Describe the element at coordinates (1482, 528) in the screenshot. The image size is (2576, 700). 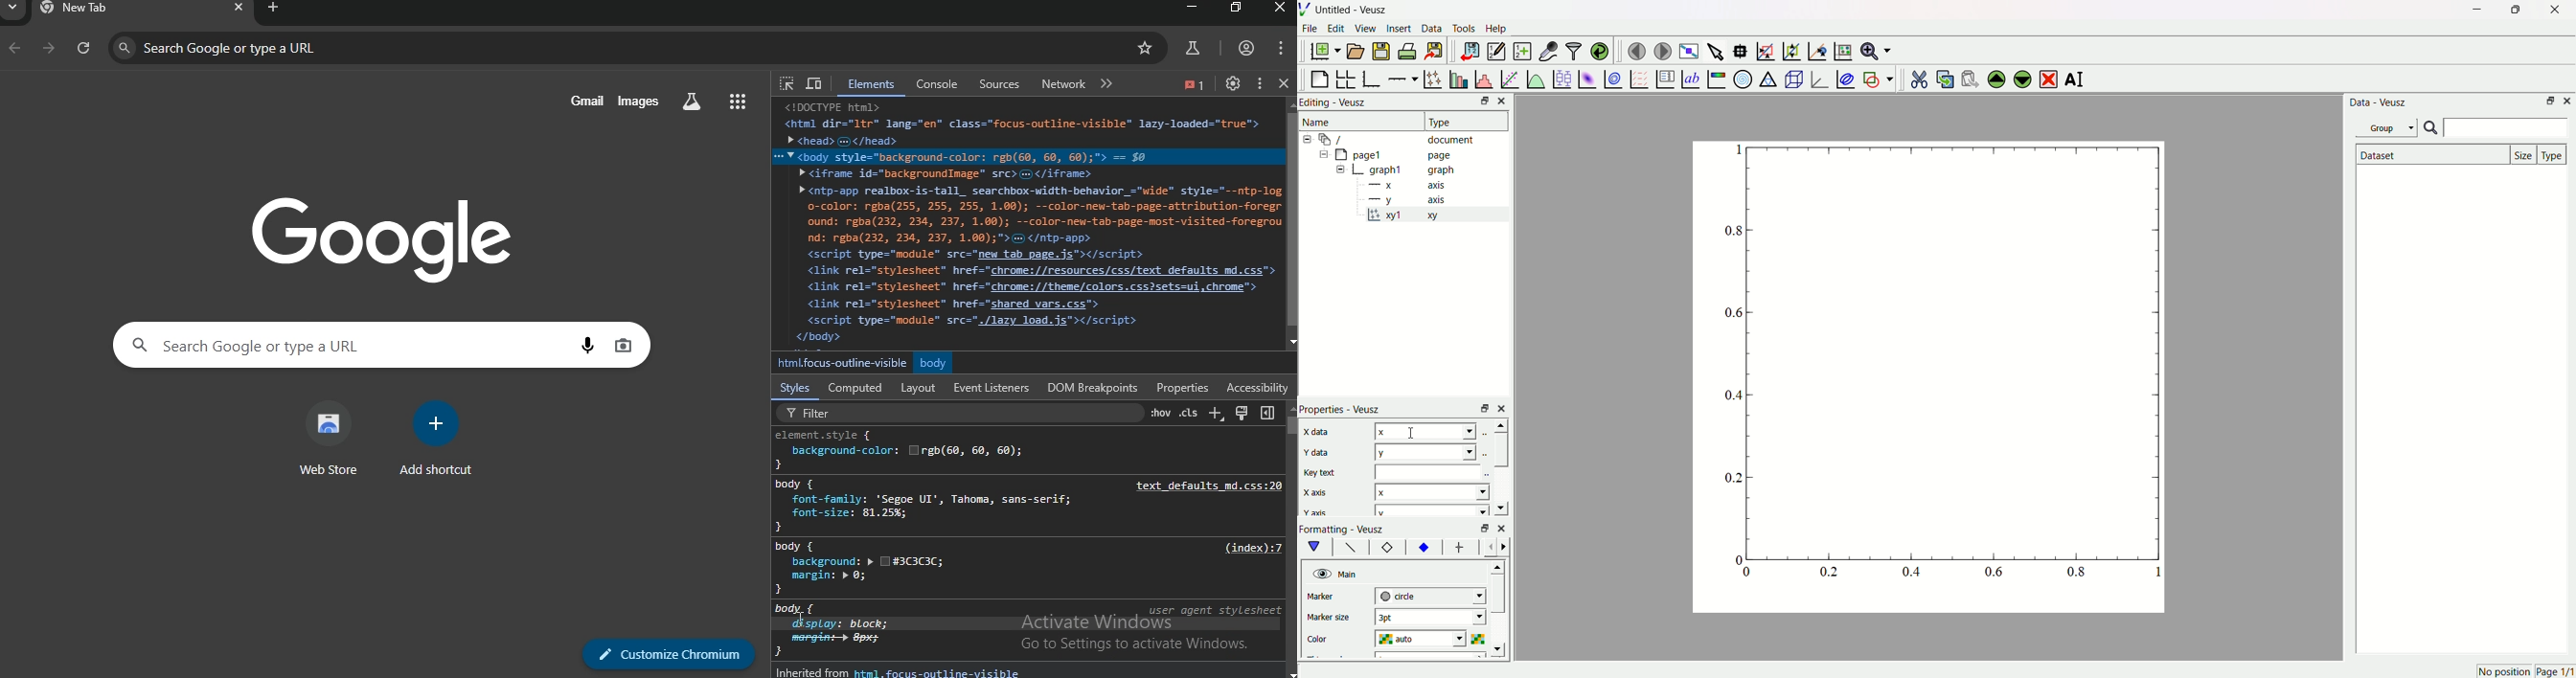
I see `minimise` at that location.